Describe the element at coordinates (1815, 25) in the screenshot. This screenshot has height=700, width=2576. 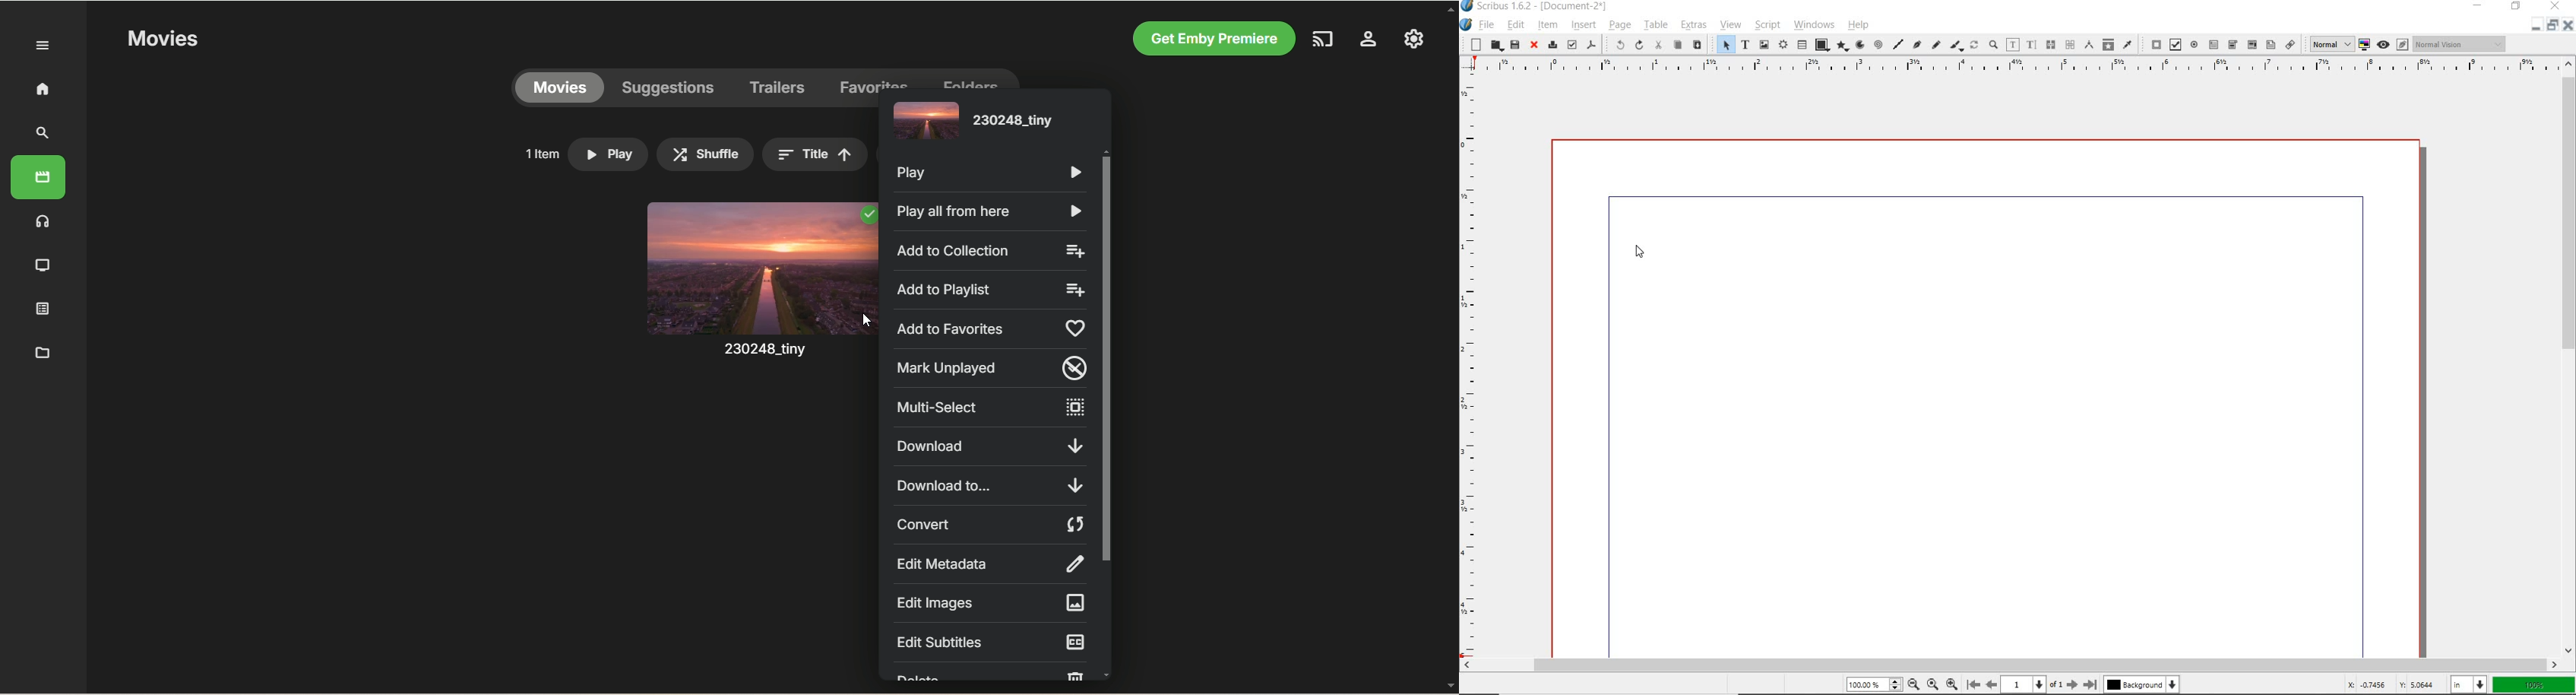
I see `windows` at that location.